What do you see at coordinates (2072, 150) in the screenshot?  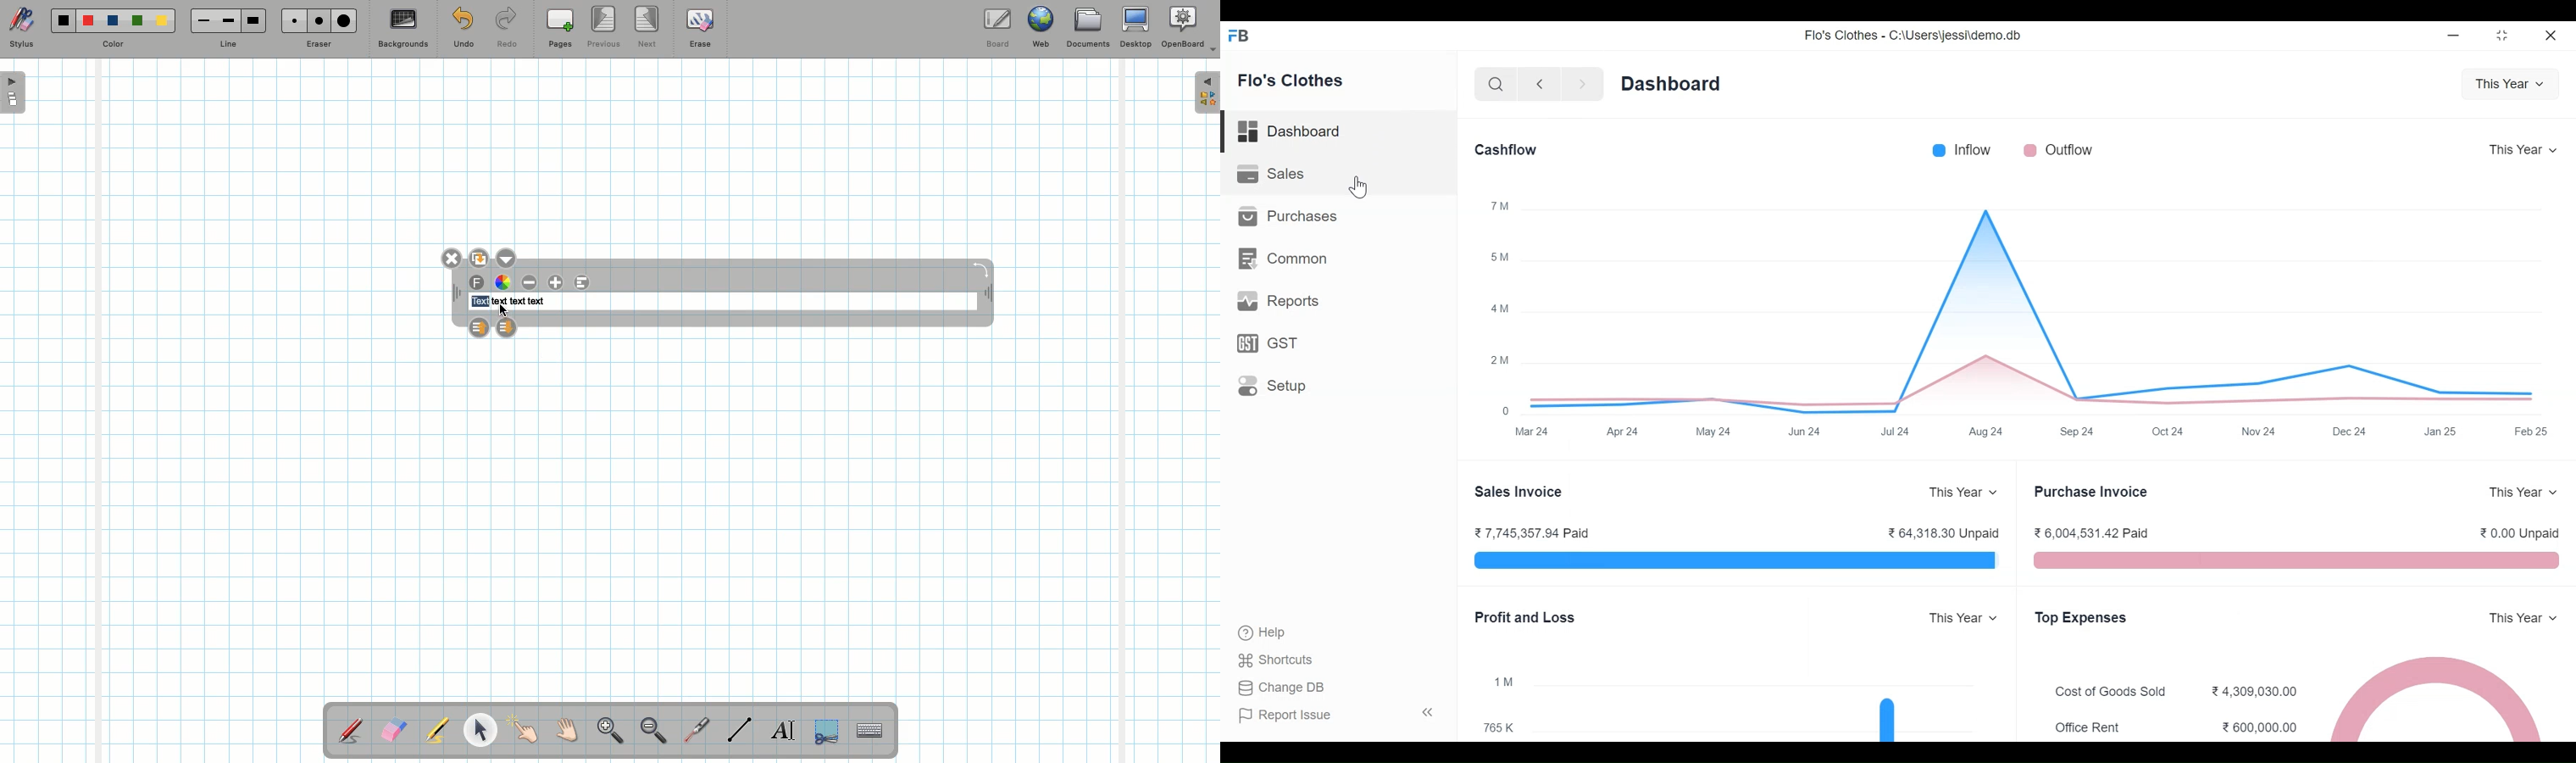 I see `Outflow` at bounding box center [2072, 150].